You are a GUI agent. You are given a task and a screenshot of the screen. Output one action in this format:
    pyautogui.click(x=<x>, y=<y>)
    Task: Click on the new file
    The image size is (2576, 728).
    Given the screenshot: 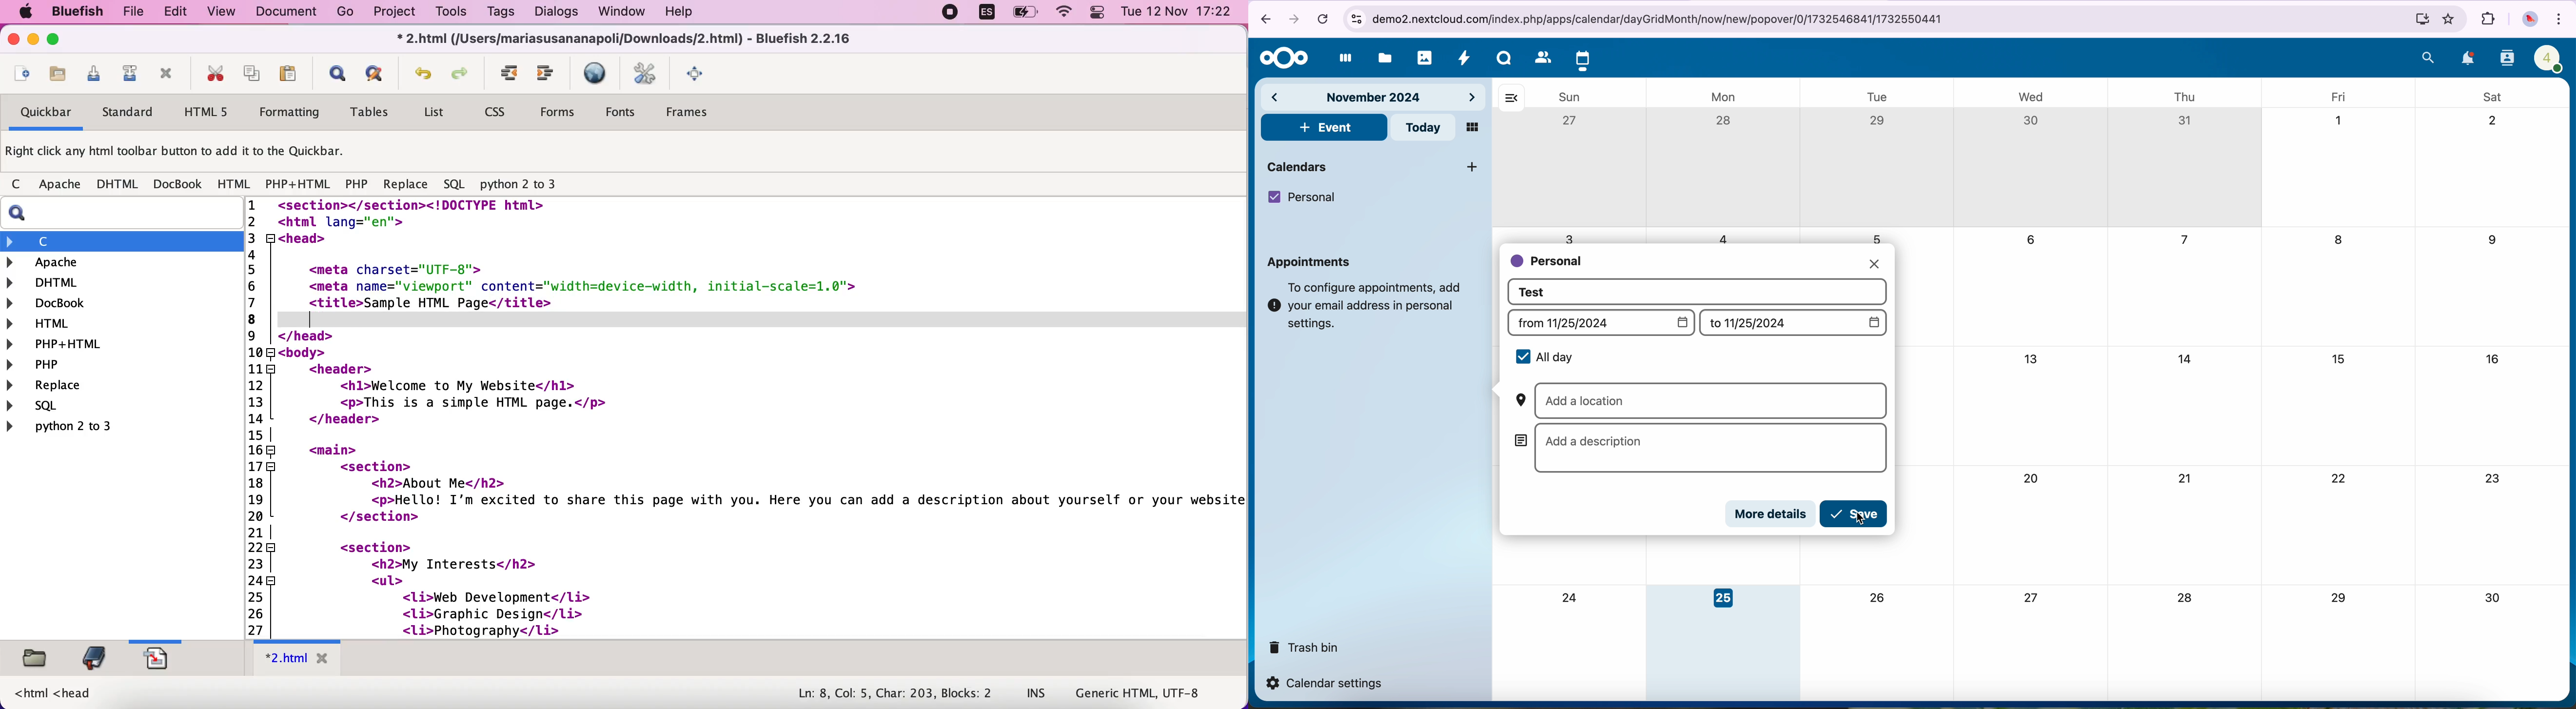 What is the action you would take?
    pyautogui.click(x=22, y=71)
    